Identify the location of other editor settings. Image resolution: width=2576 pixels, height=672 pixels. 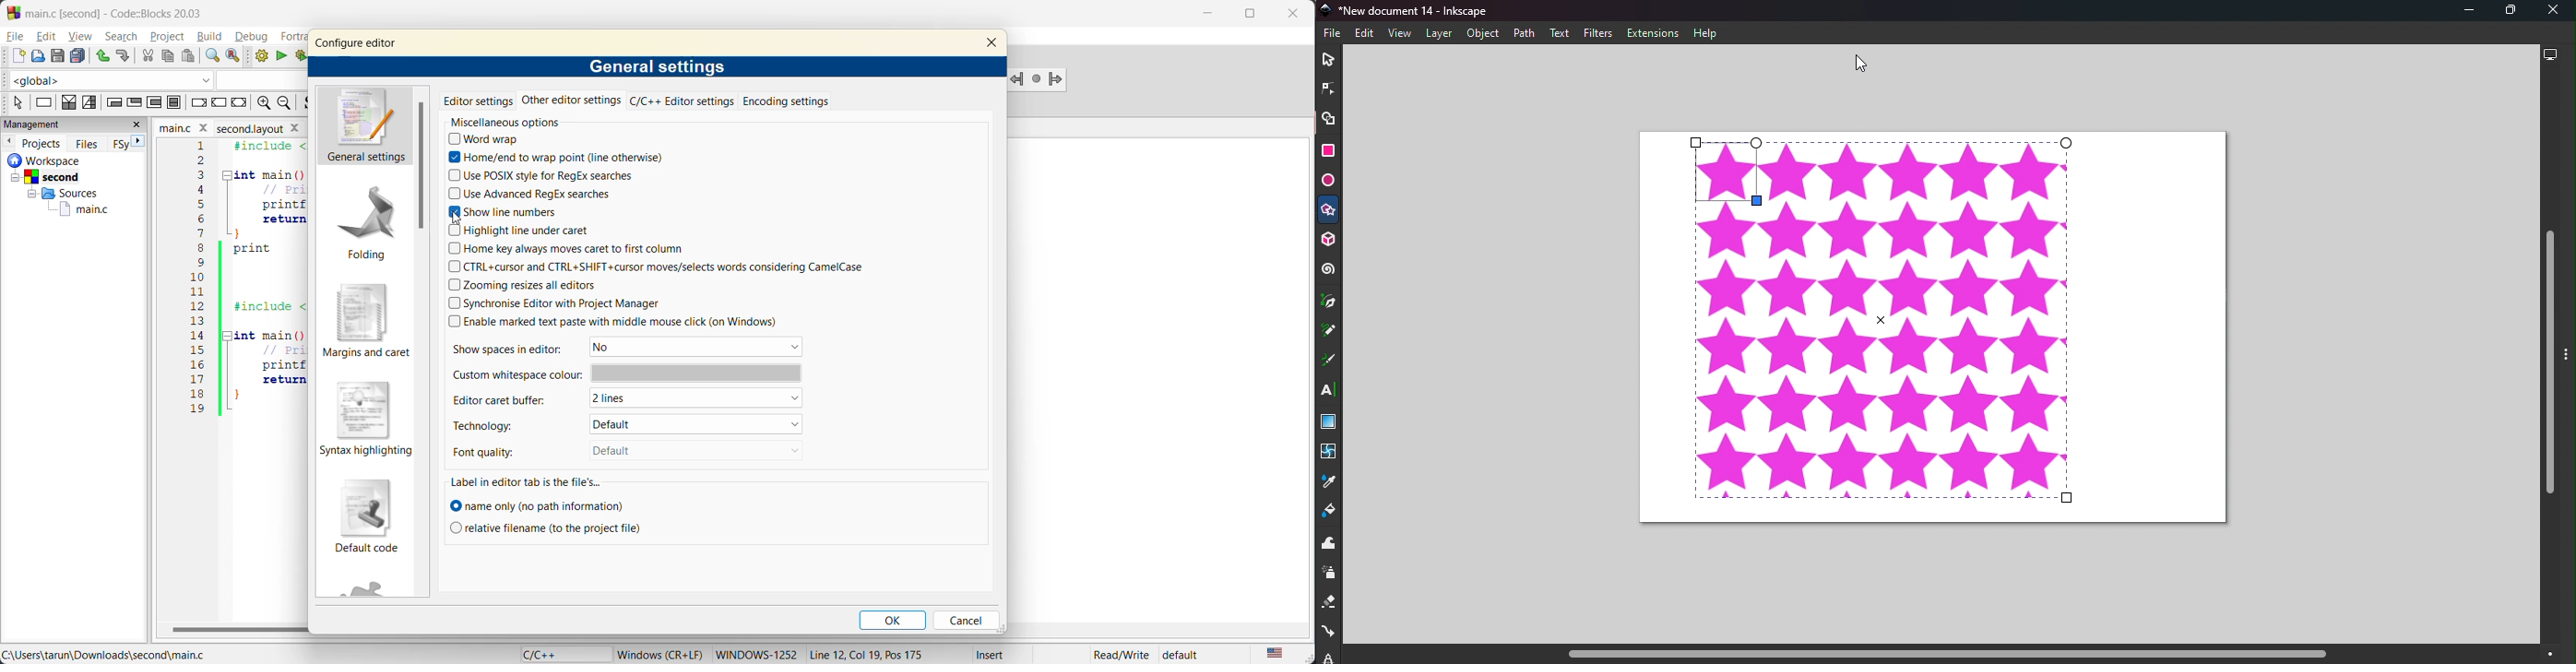
(571, 104).